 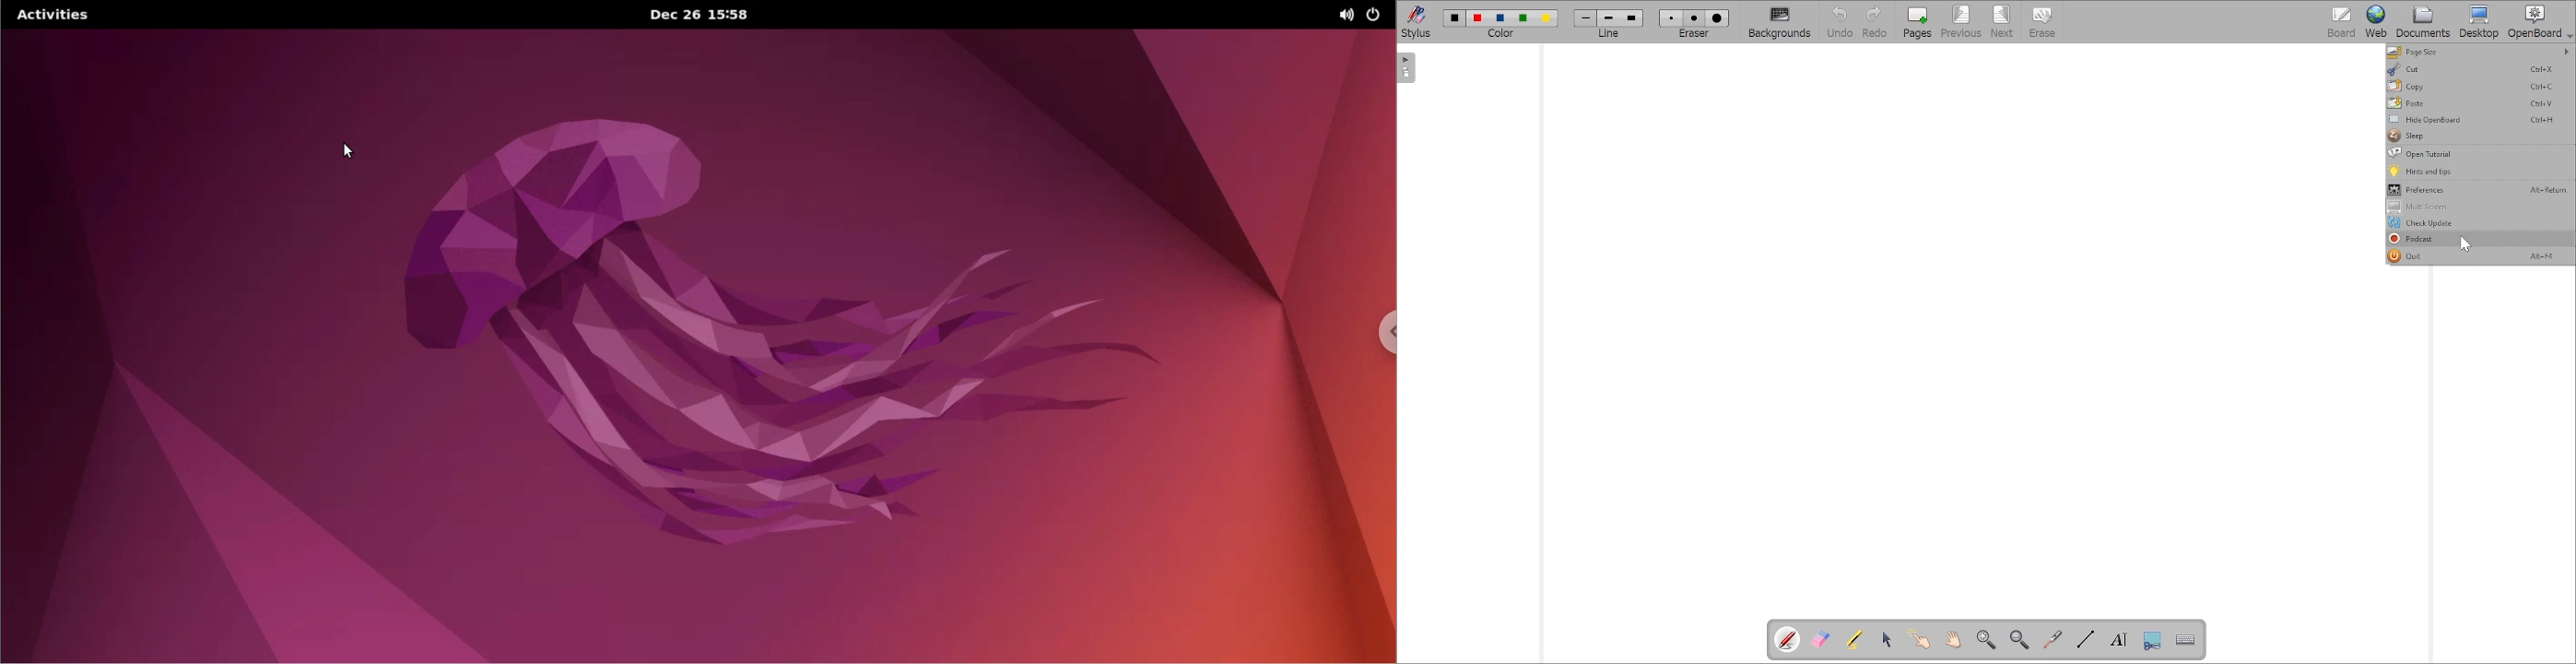 What do you see at coordinates (2477, 69) in the screenshot?
I see `Cut` at bounding box center [2477, 69].